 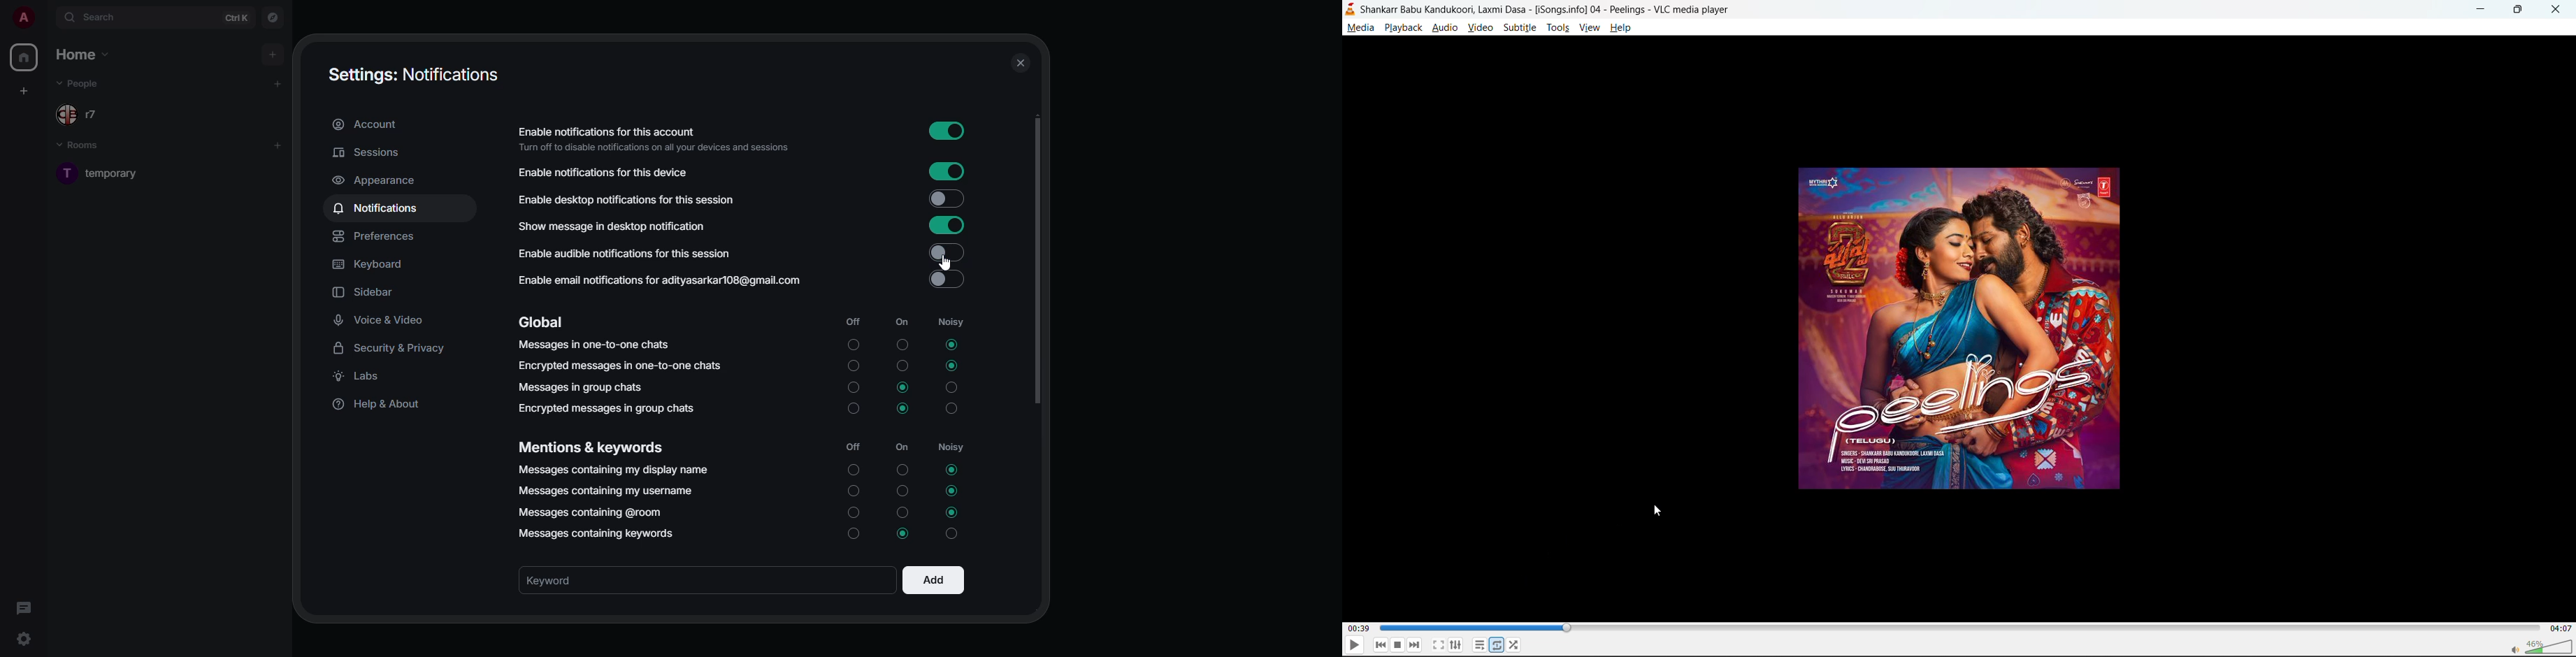 I want to click on selected, so click(x=952, y=470).